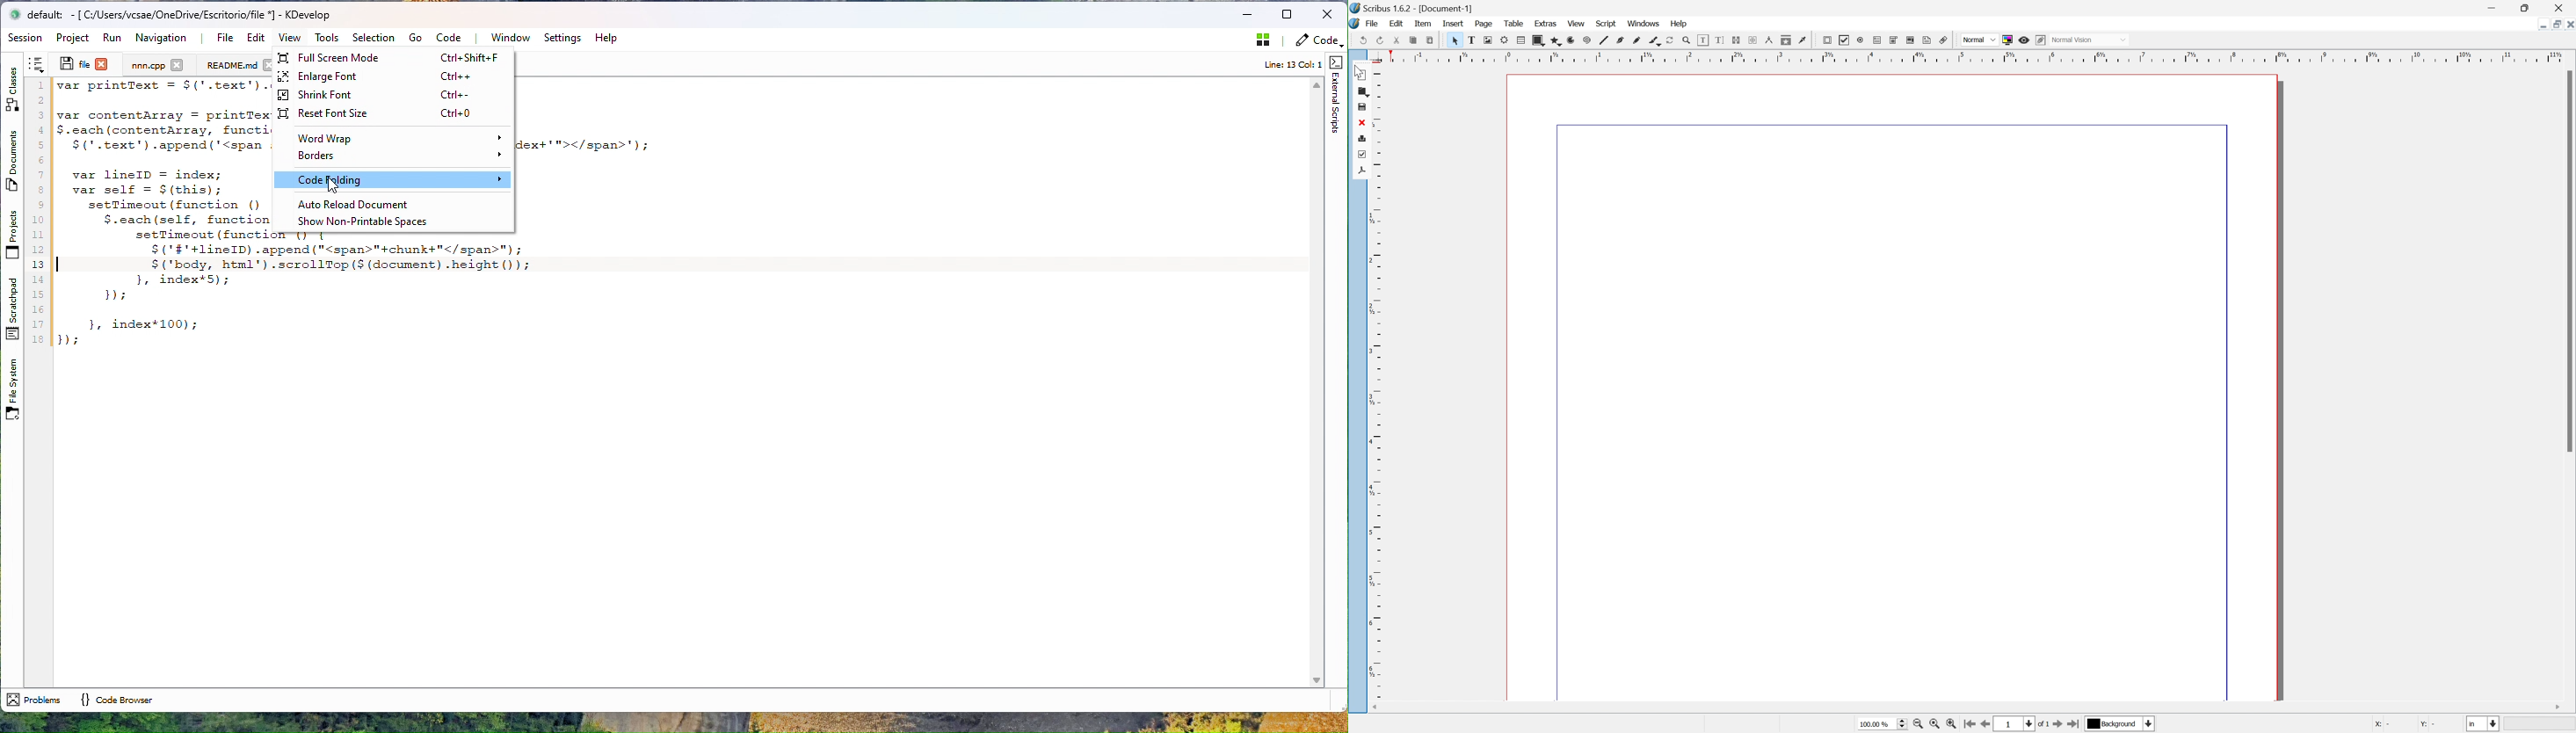 The image size is (2576, 756). Describe the element at coordinates (2491, 7) in the screenshot. I see `minimize` at that location.